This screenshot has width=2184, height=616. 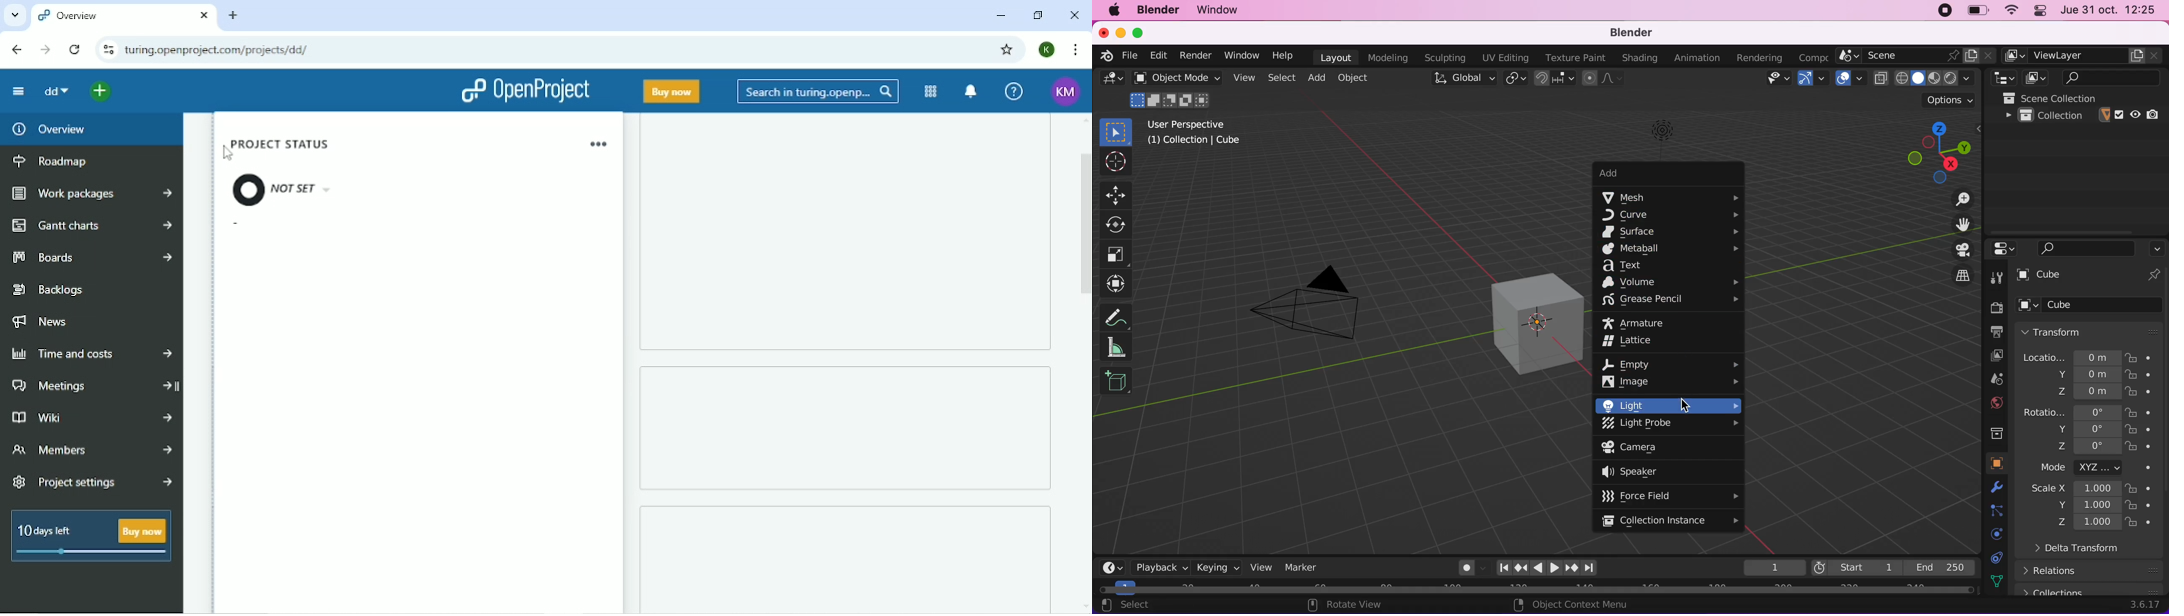 What do you see at coordinates (2092, 331) in the screenshot?
I see `transform` at bounding box center [2092, 331].